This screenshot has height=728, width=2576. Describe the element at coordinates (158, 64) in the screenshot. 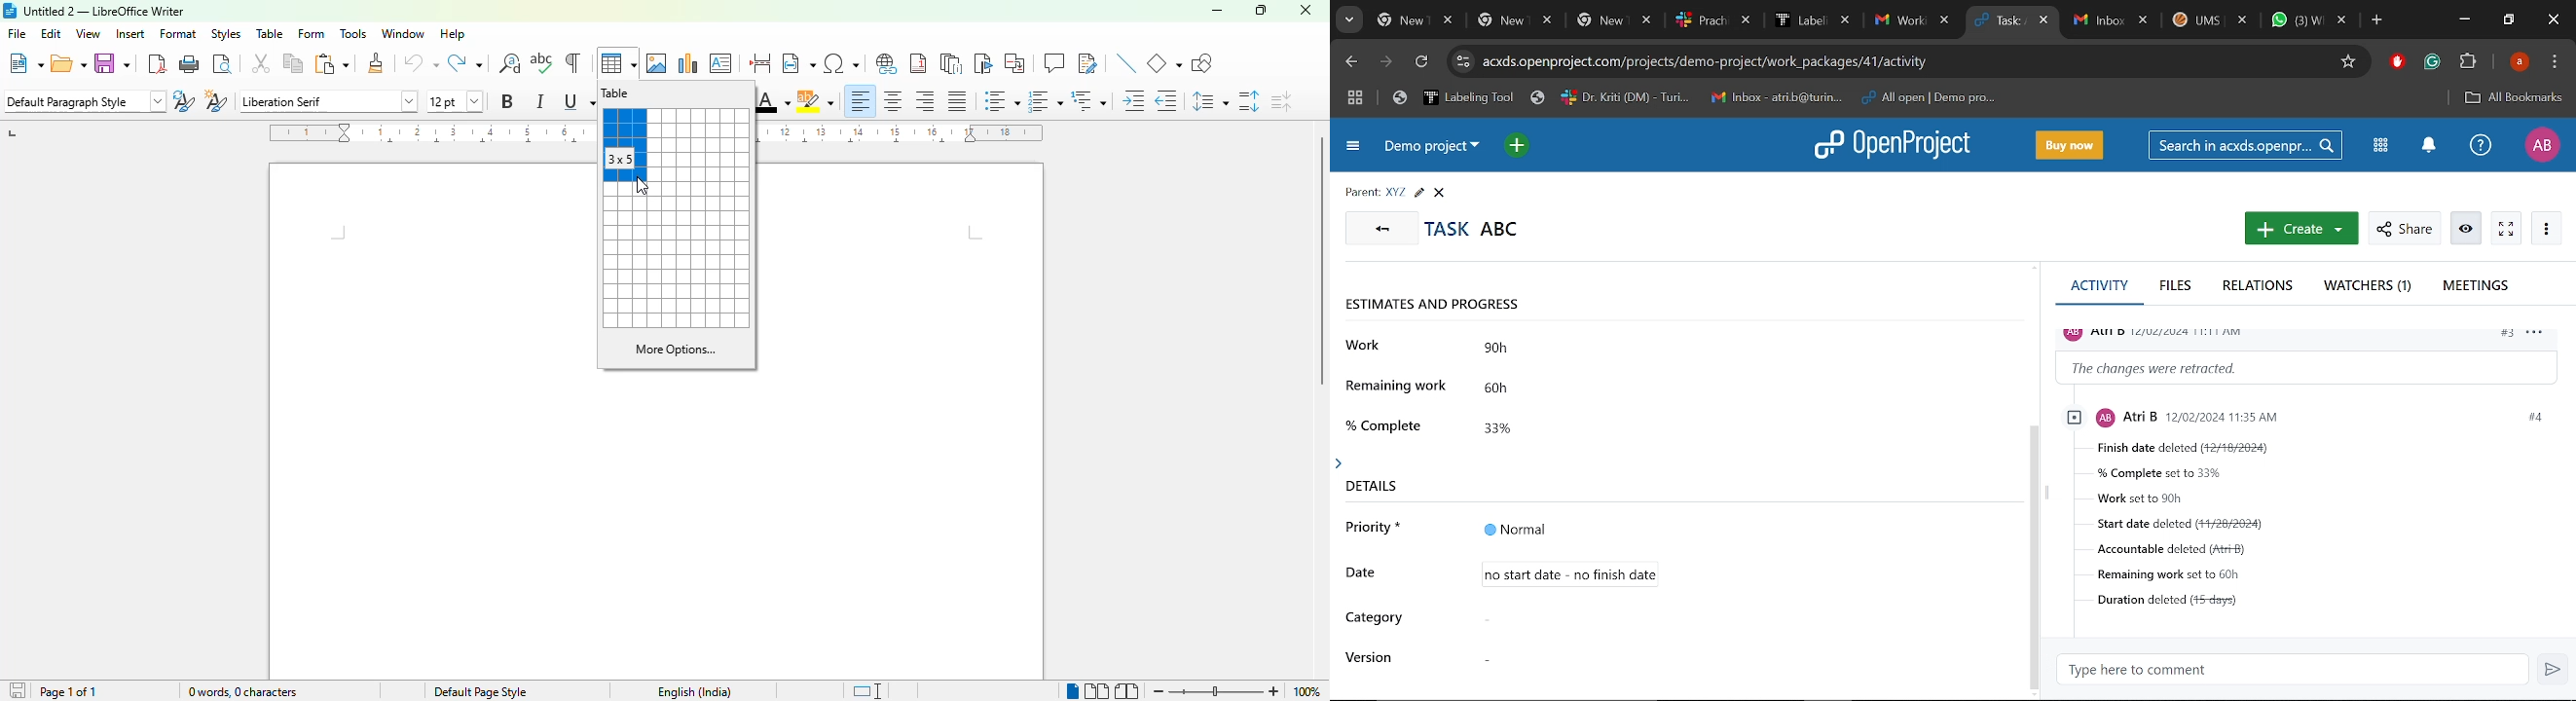

I see `export directly as PDF` at that location.